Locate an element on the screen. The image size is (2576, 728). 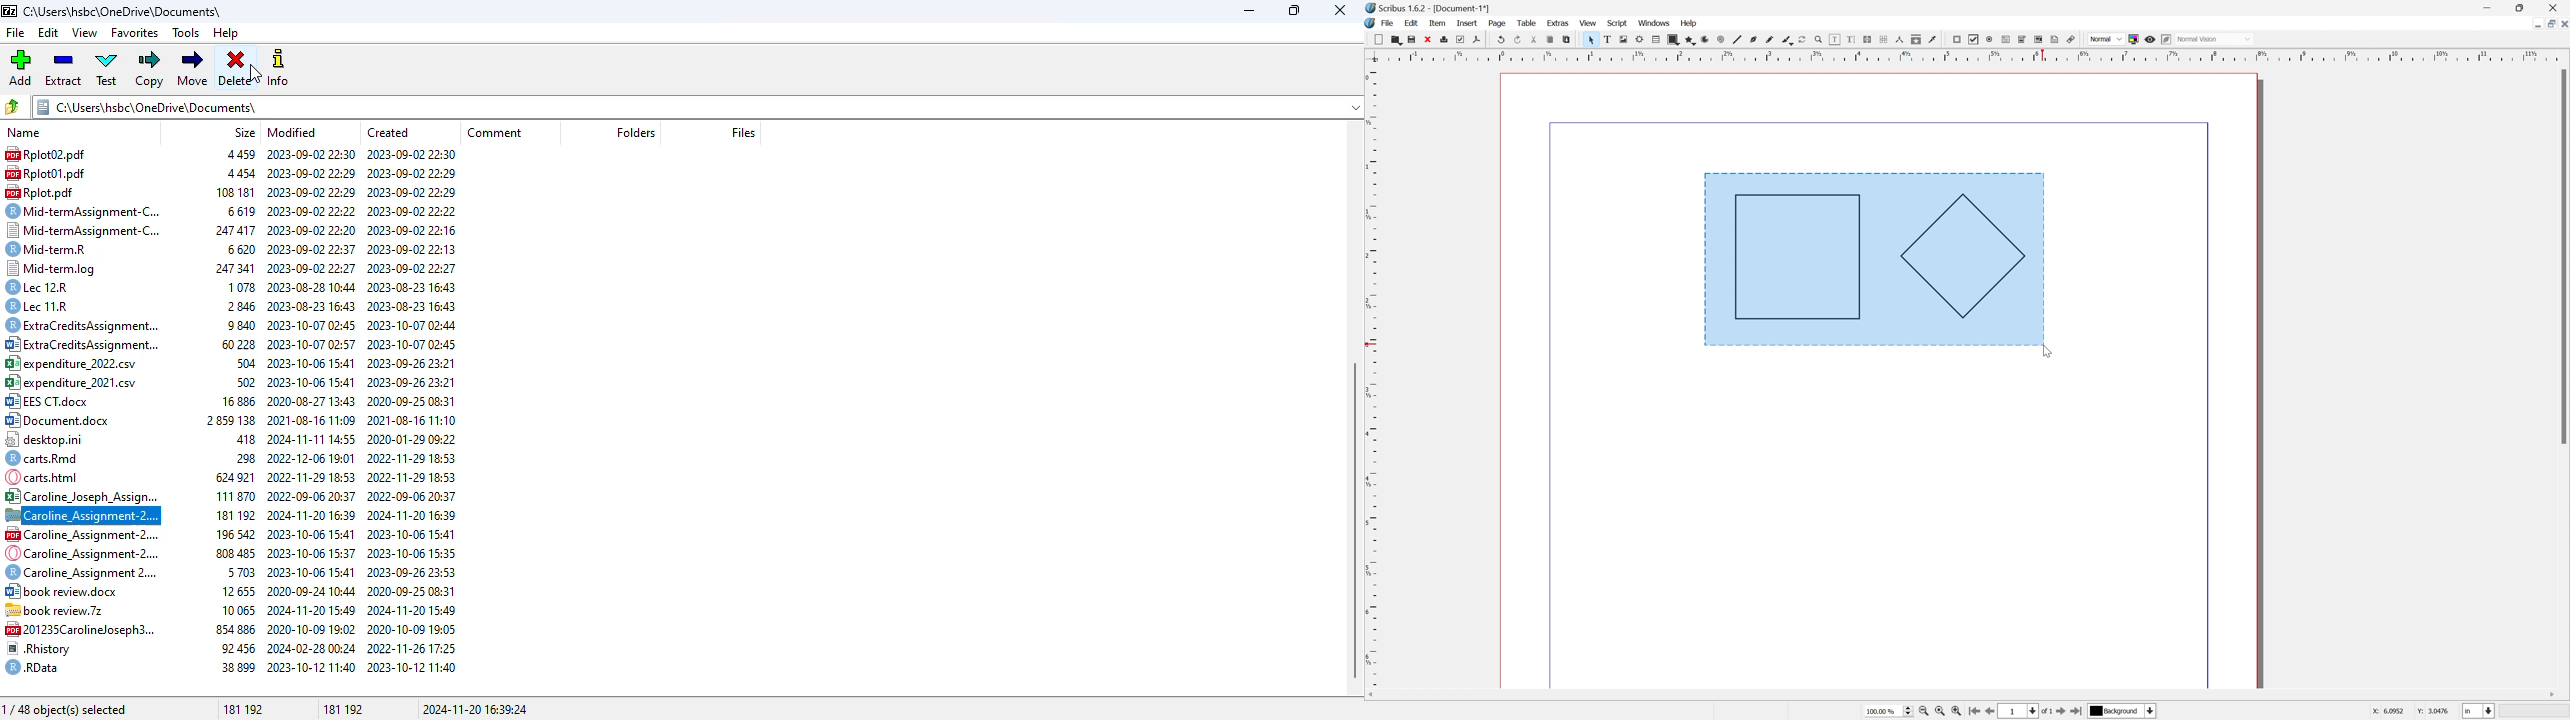
edit contents of frame is located at coordinates (1833, 39).